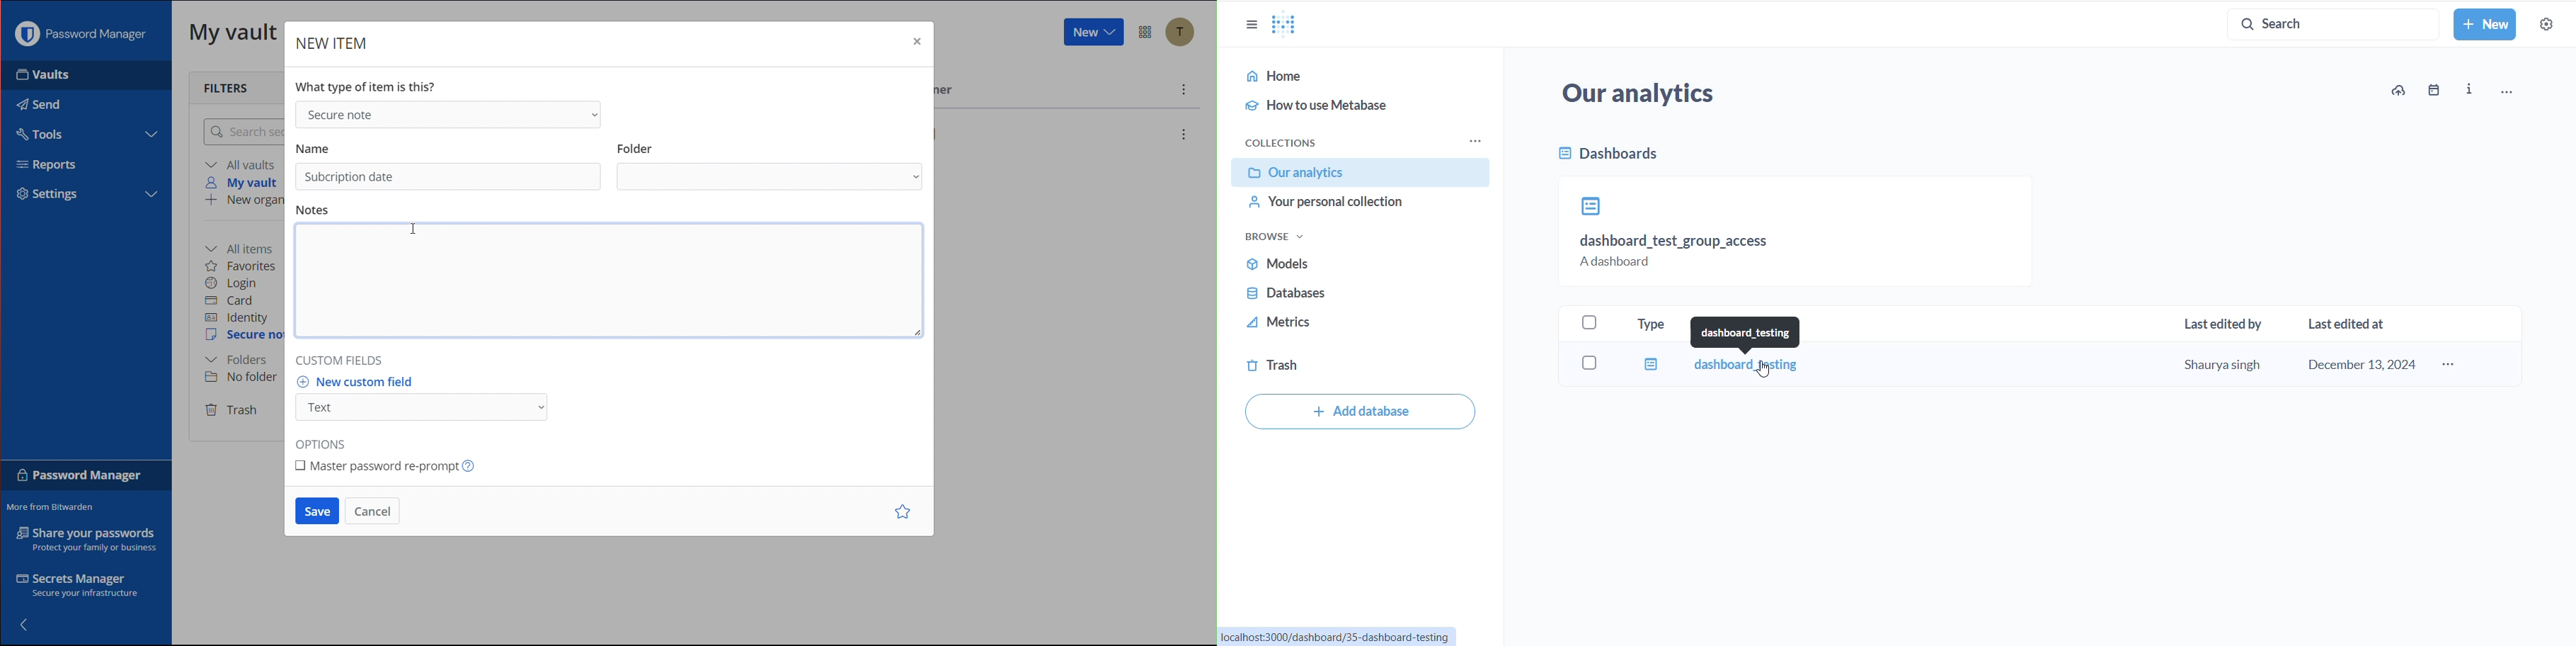  I want to click on dashboard name, so click(1749, 367).